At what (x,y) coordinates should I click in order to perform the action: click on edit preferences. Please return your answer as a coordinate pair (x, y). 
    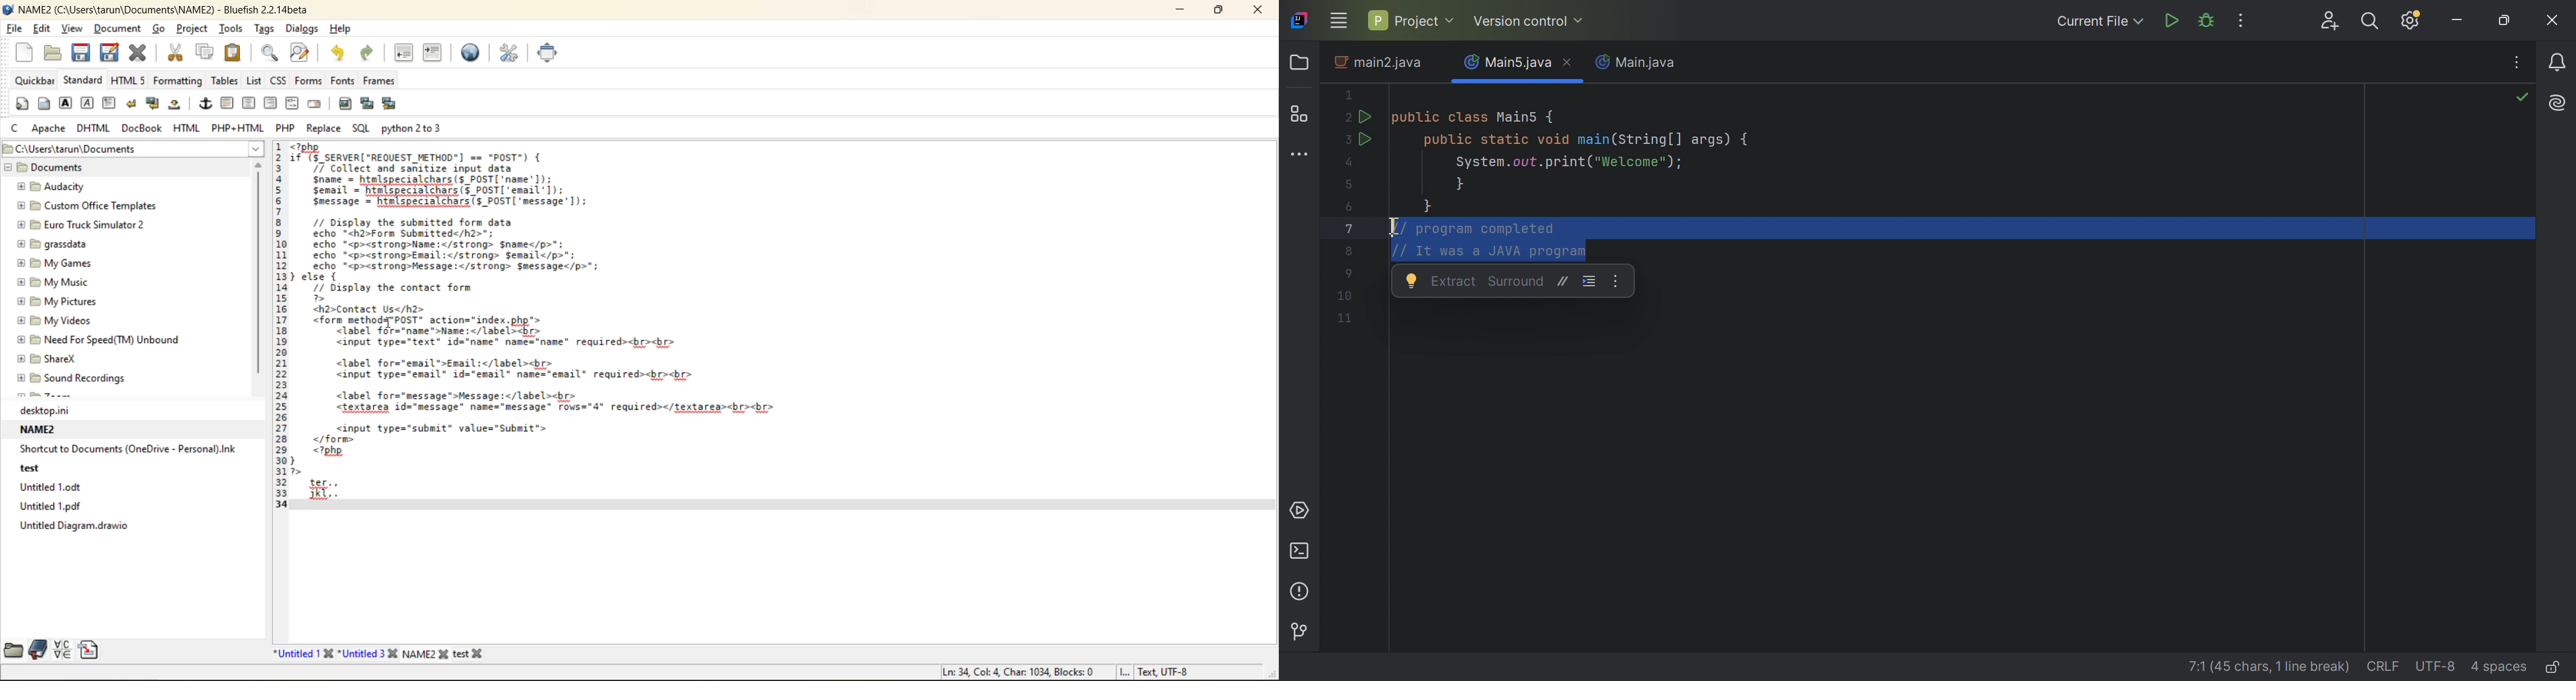
    Looking at the image, I should click on (504, 51).